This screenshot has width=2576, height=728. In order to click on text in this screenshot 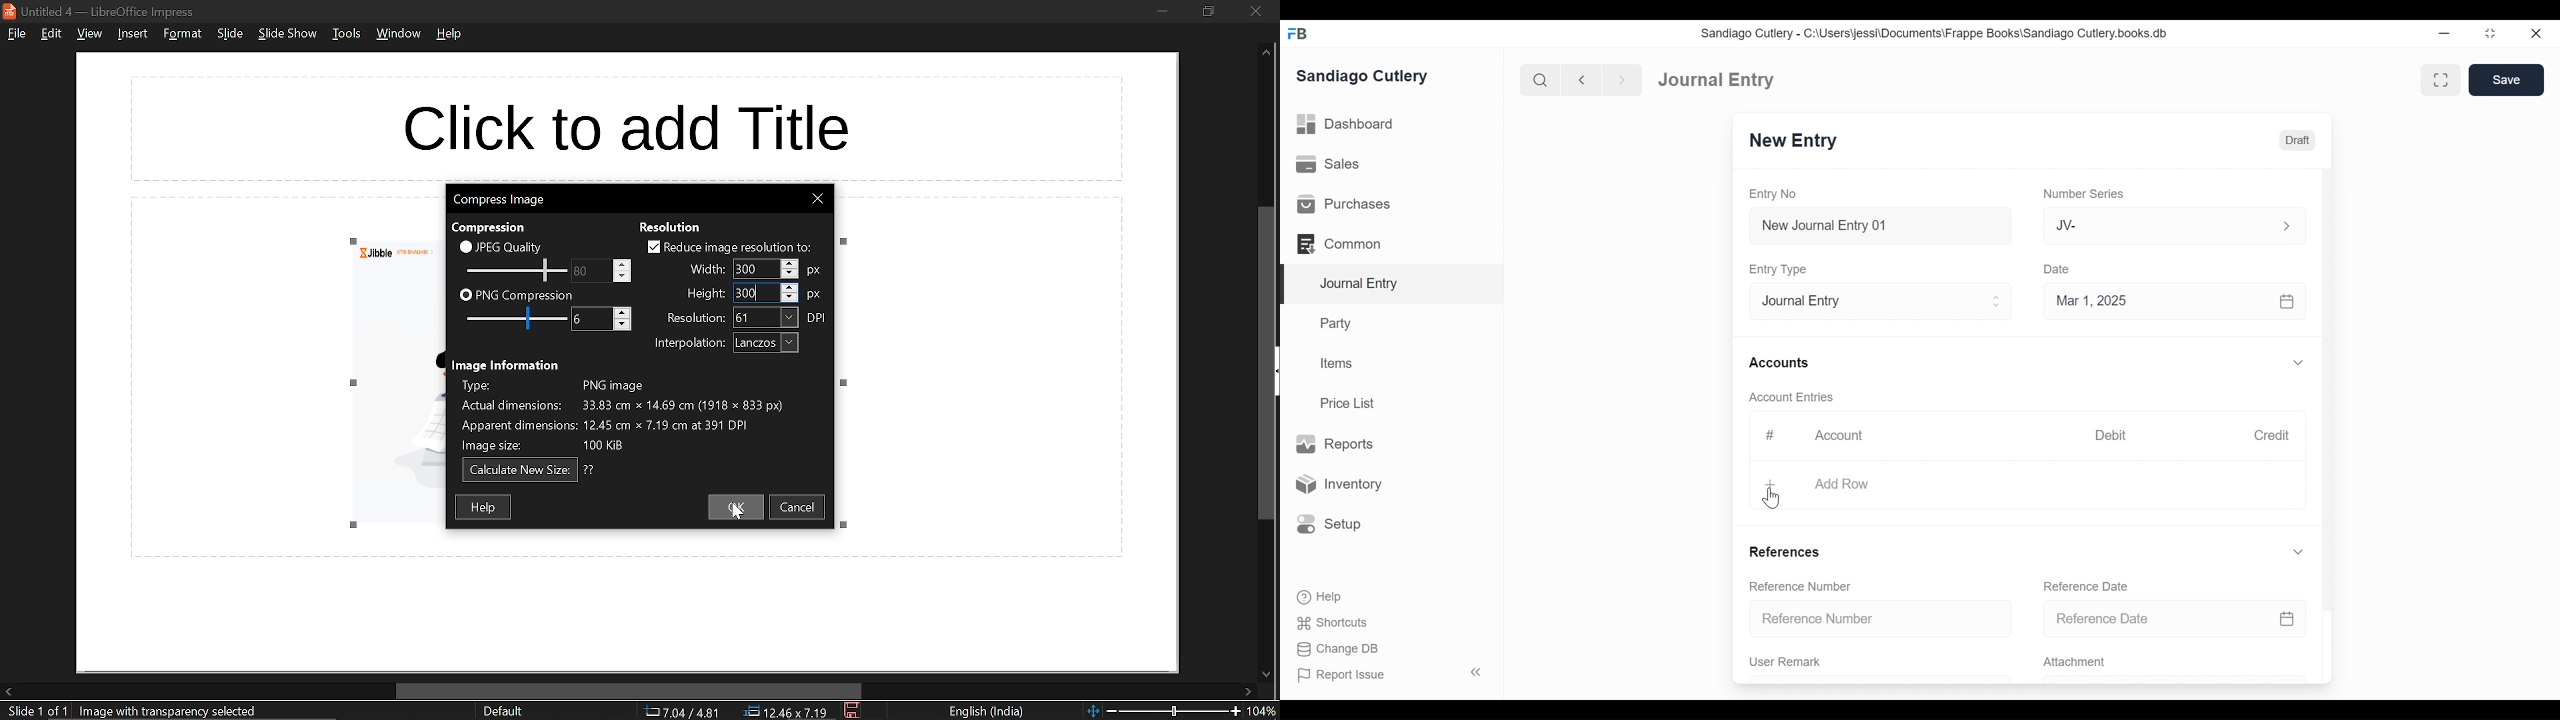, I will do `click(695, 317)`.